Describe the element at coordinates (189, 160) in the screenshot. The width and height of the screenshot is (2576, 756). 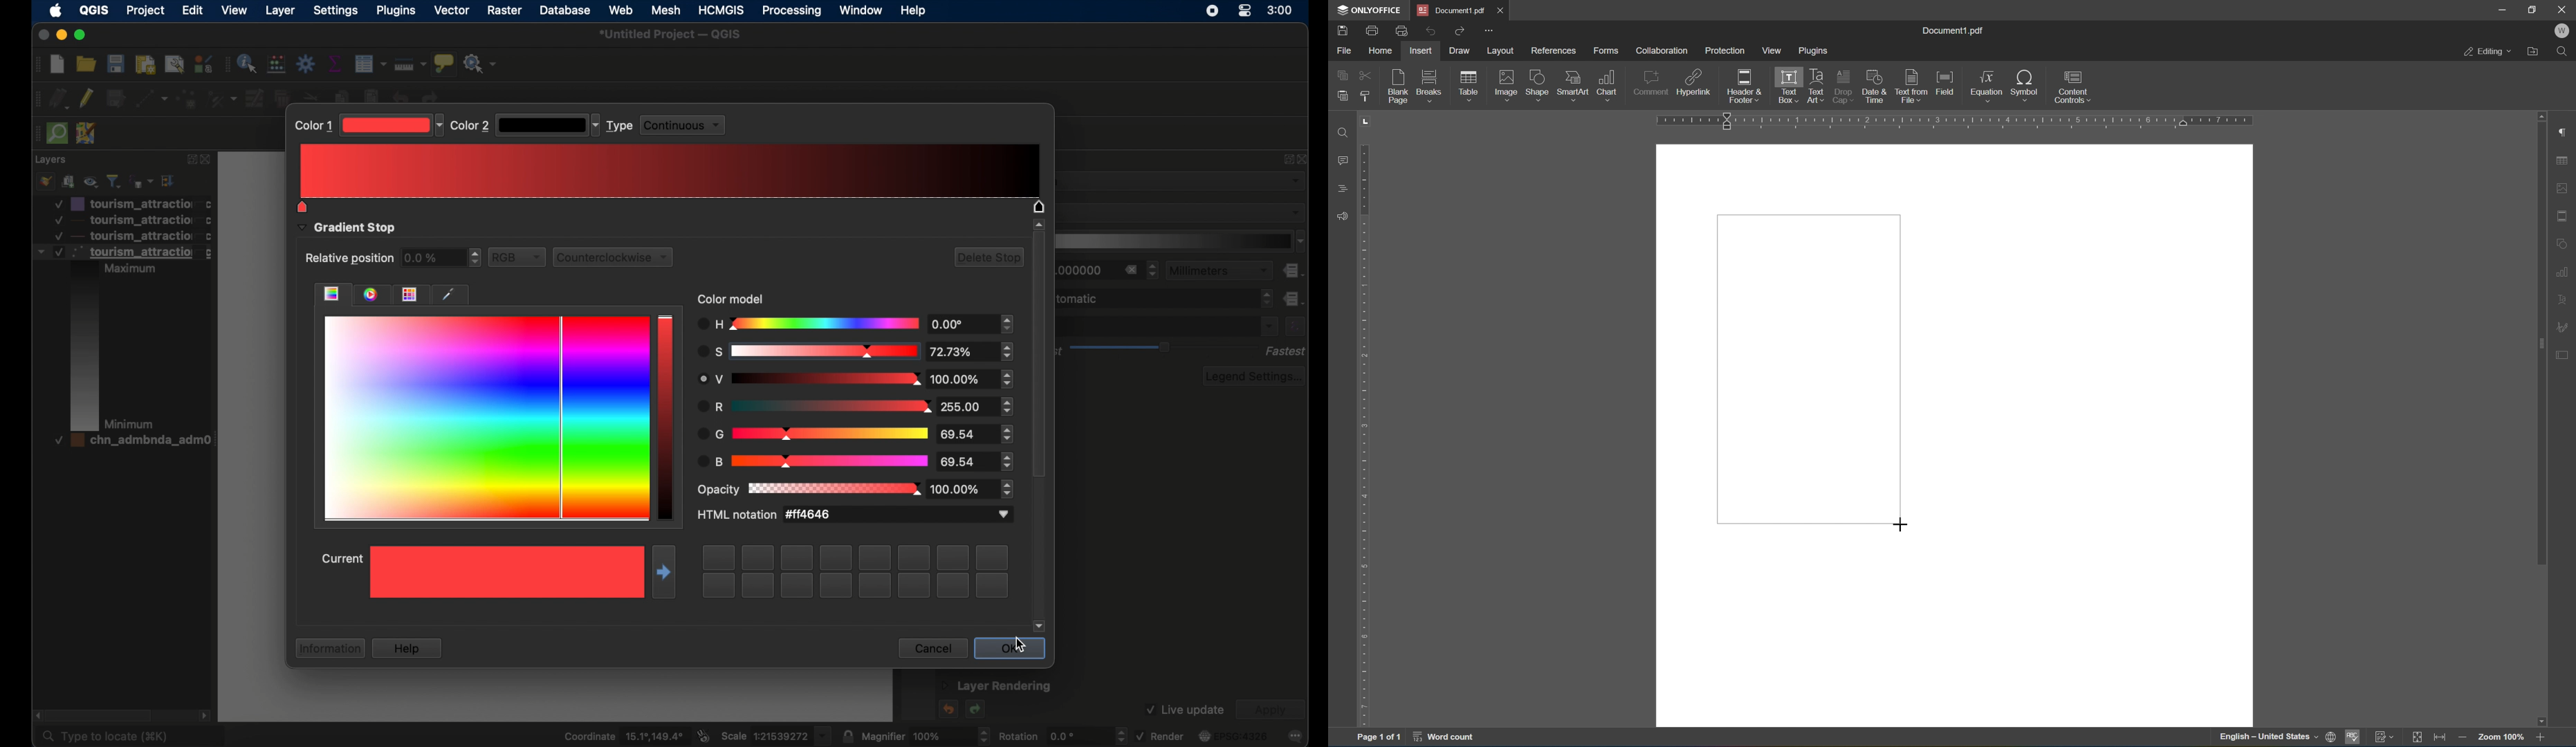
I see `expand` at that location.